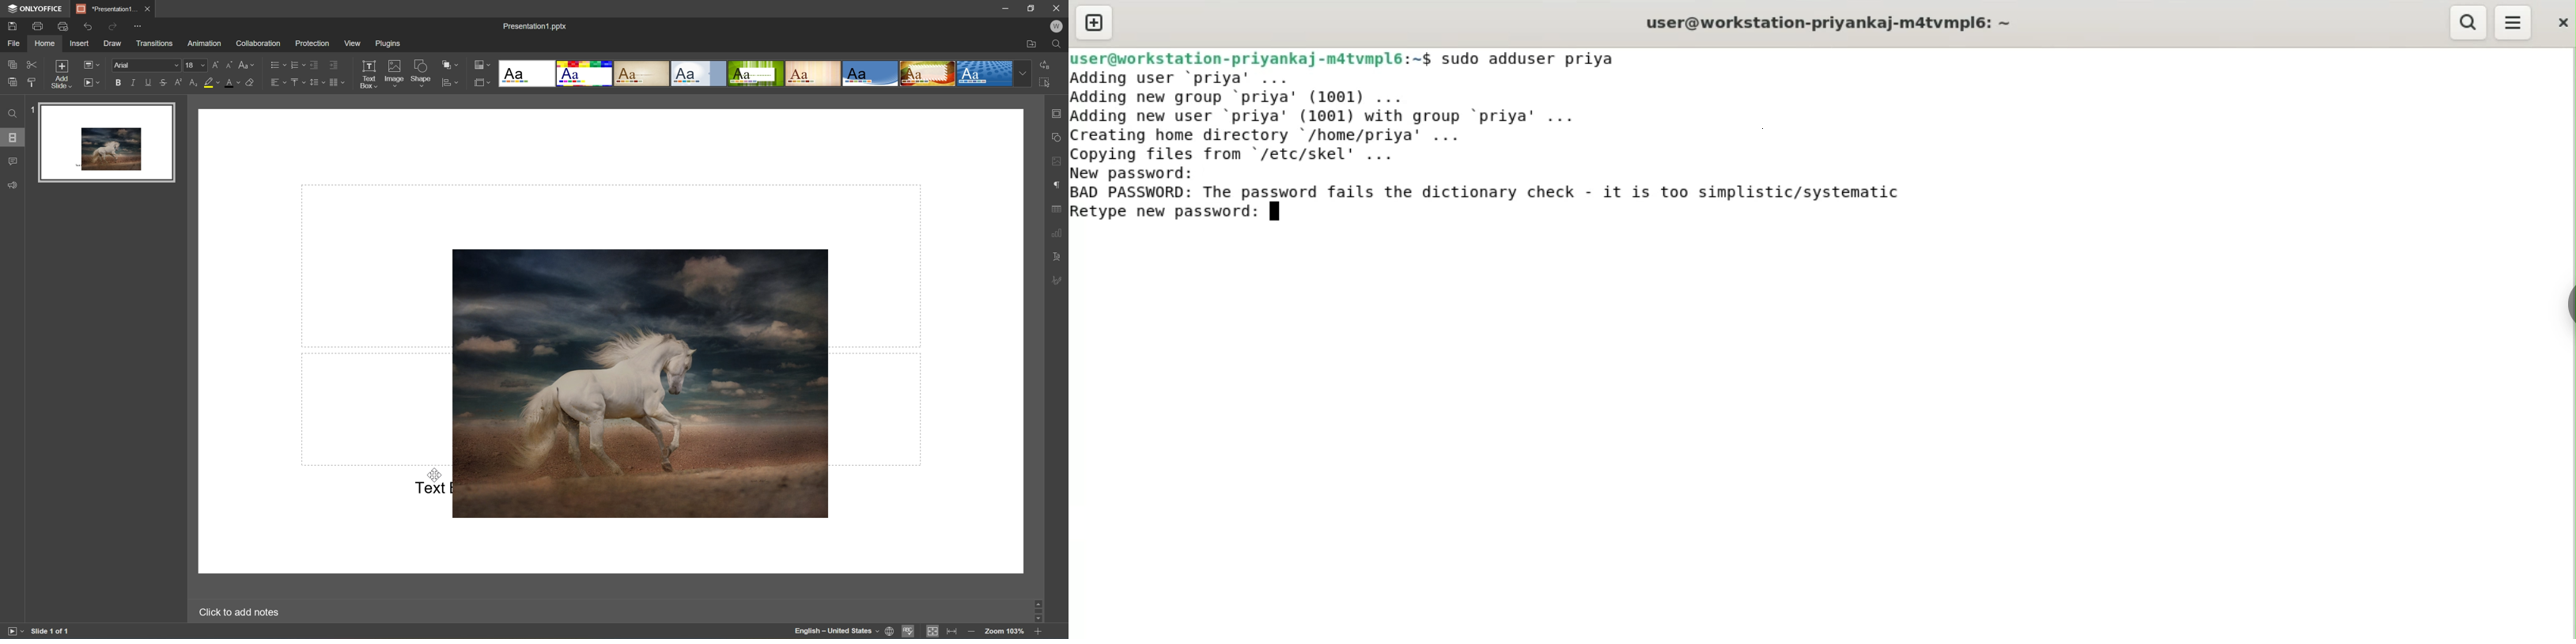 Image resolution: width=2576 pixels, height=644 pixels. I want to click on Increase indent, so click(335, 63).